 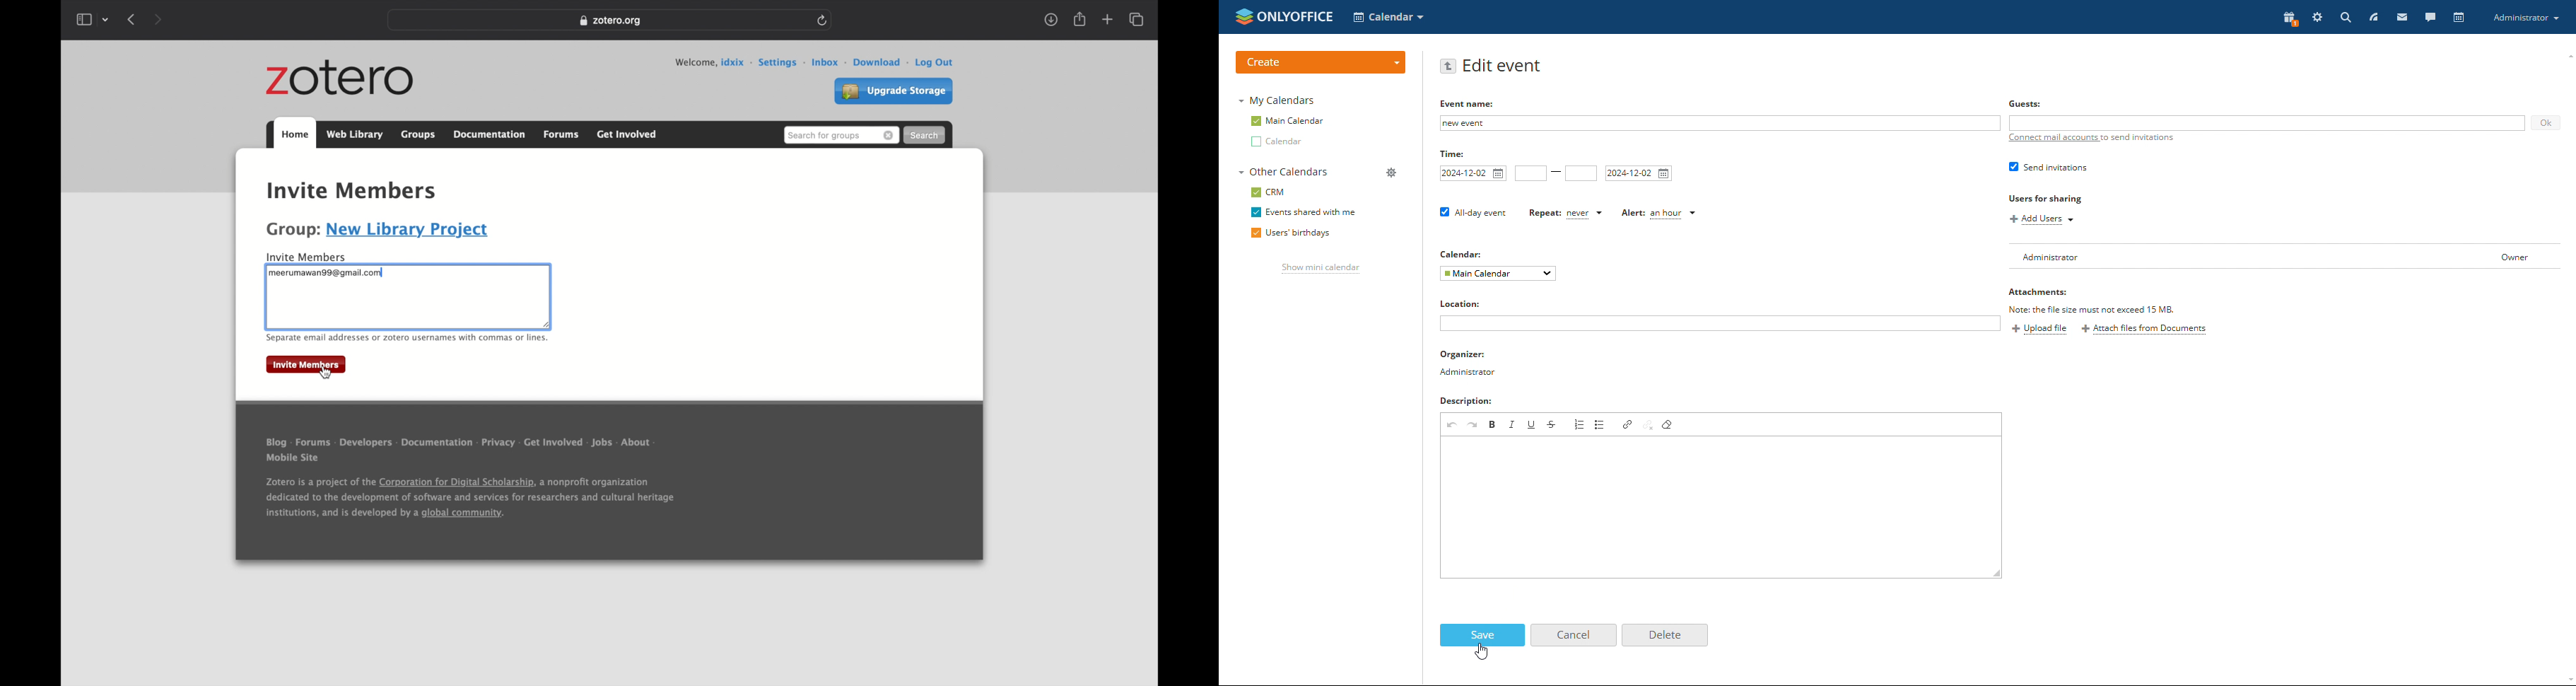 I want to click on mobile site, so click(x=293, y=460).